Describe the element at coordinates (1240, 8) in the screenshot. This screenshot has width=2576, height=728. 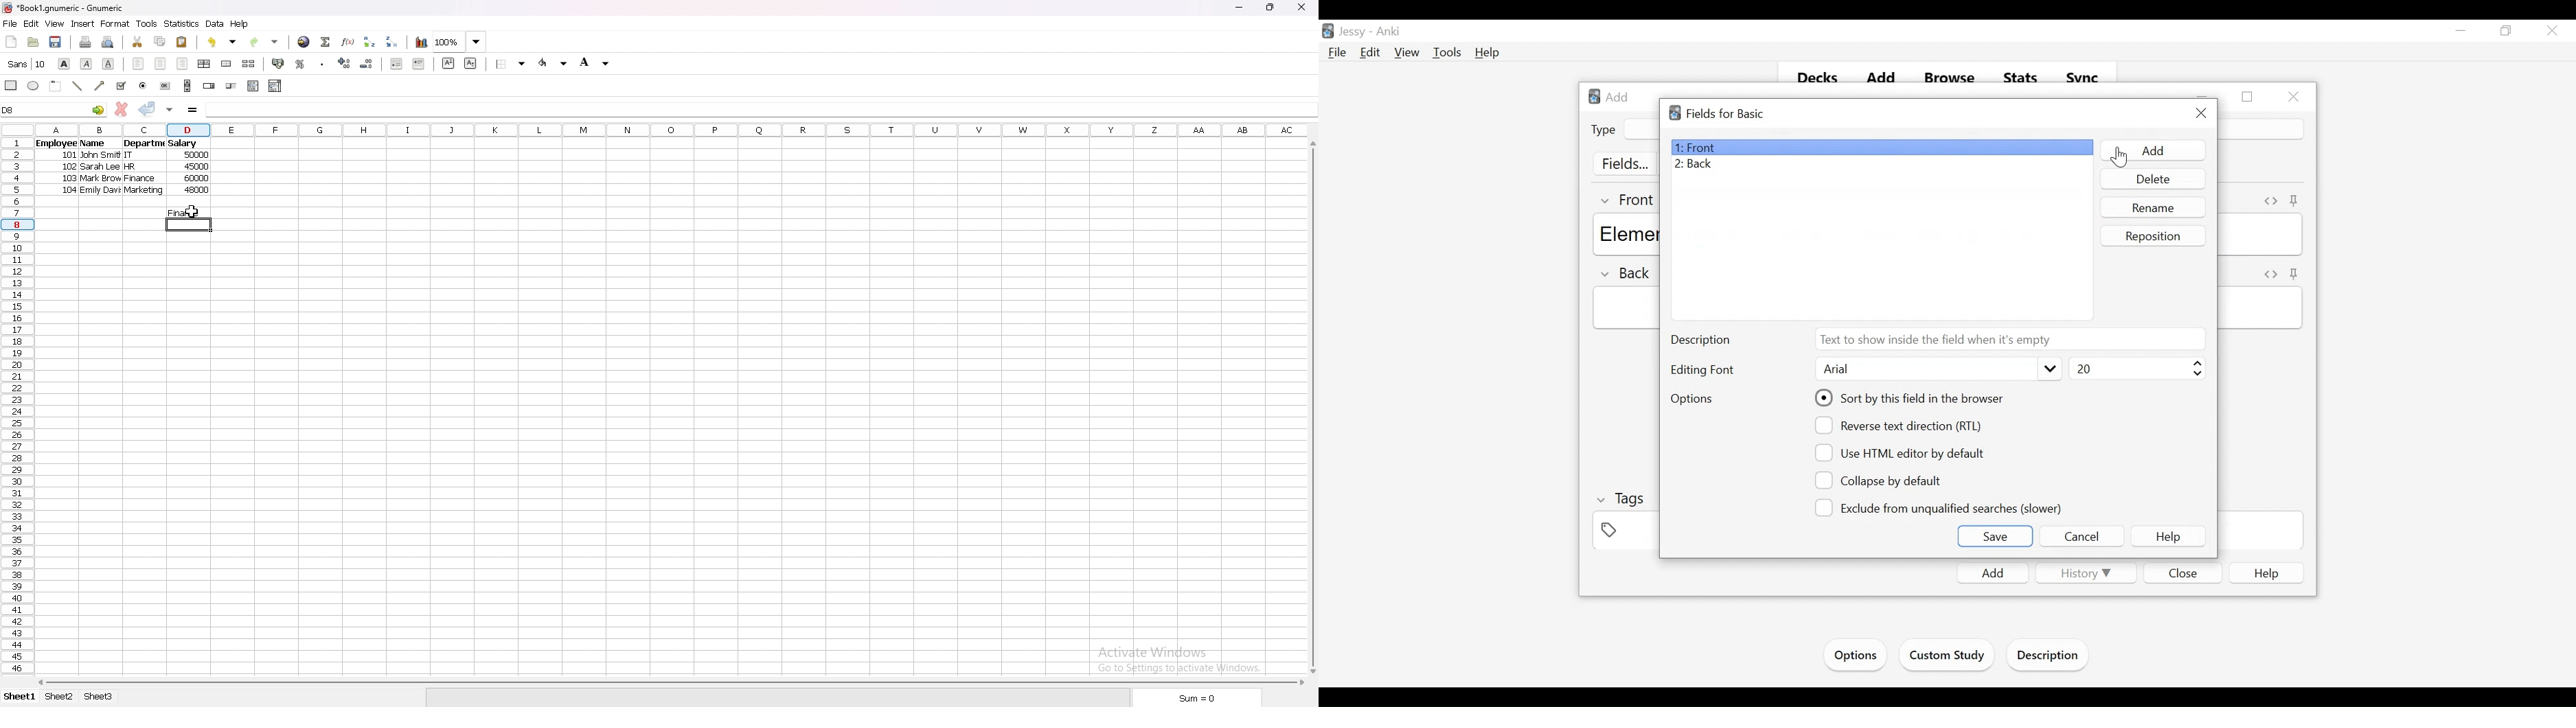
I see `minimize` at that location.